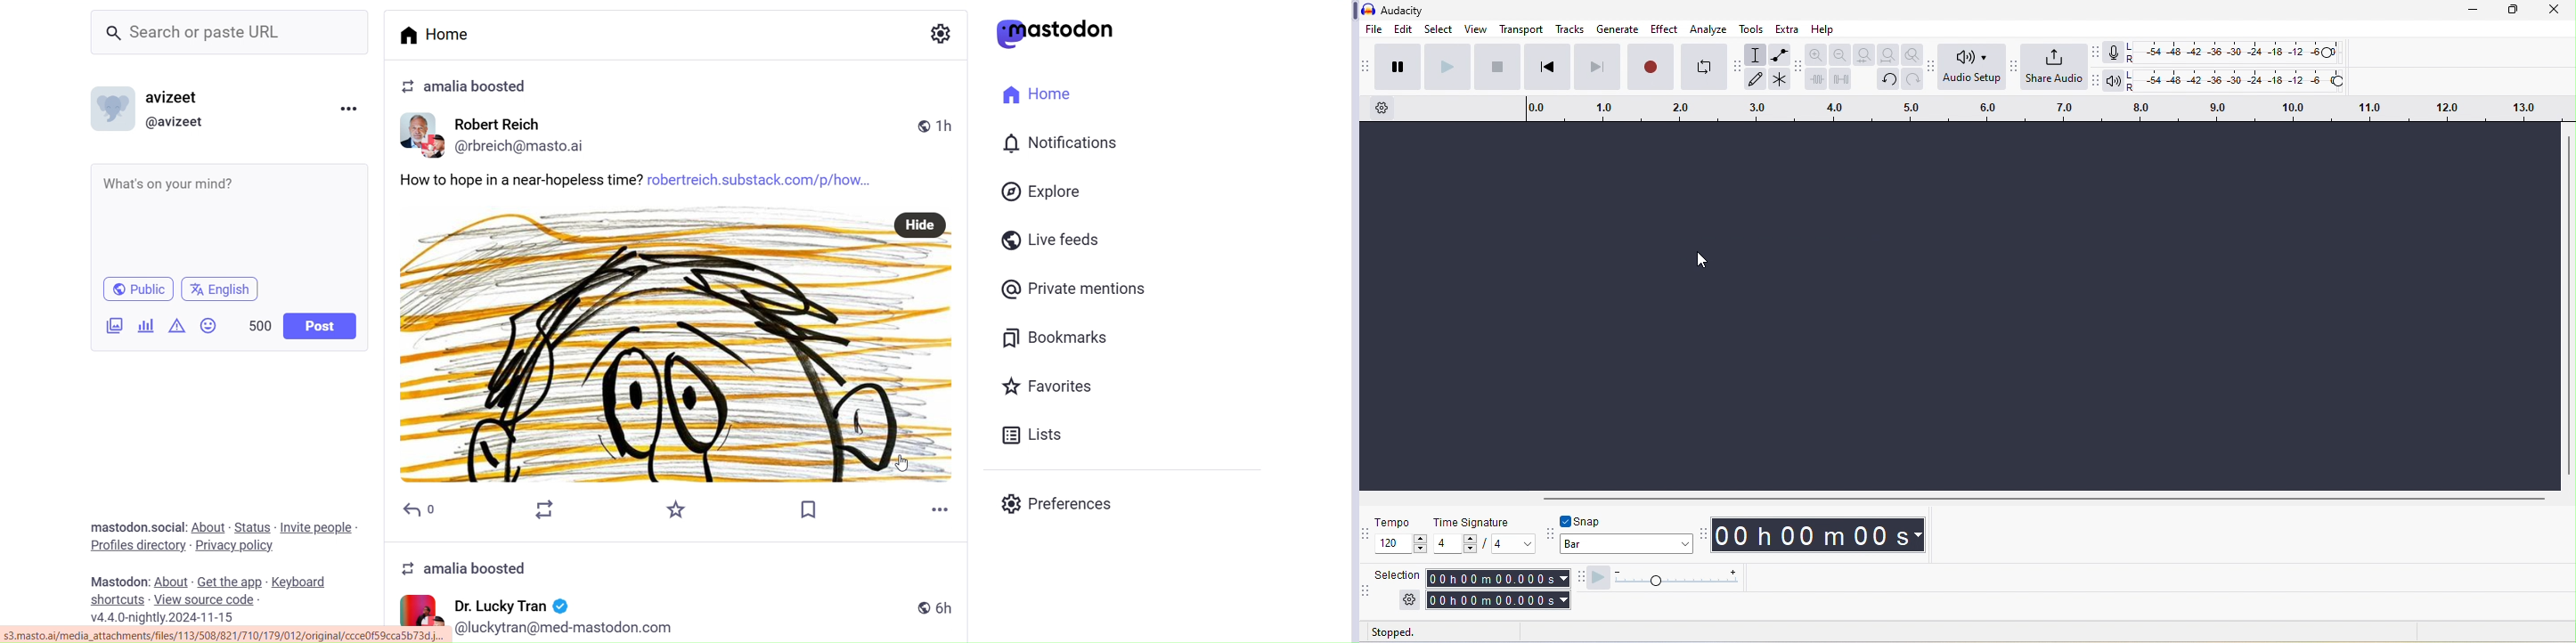 Image resolution: width=2576 pixels, height=644 pixels. Describe the element at coordinates (1704, 68) in the screenshot. I see `enable loop` at that location.